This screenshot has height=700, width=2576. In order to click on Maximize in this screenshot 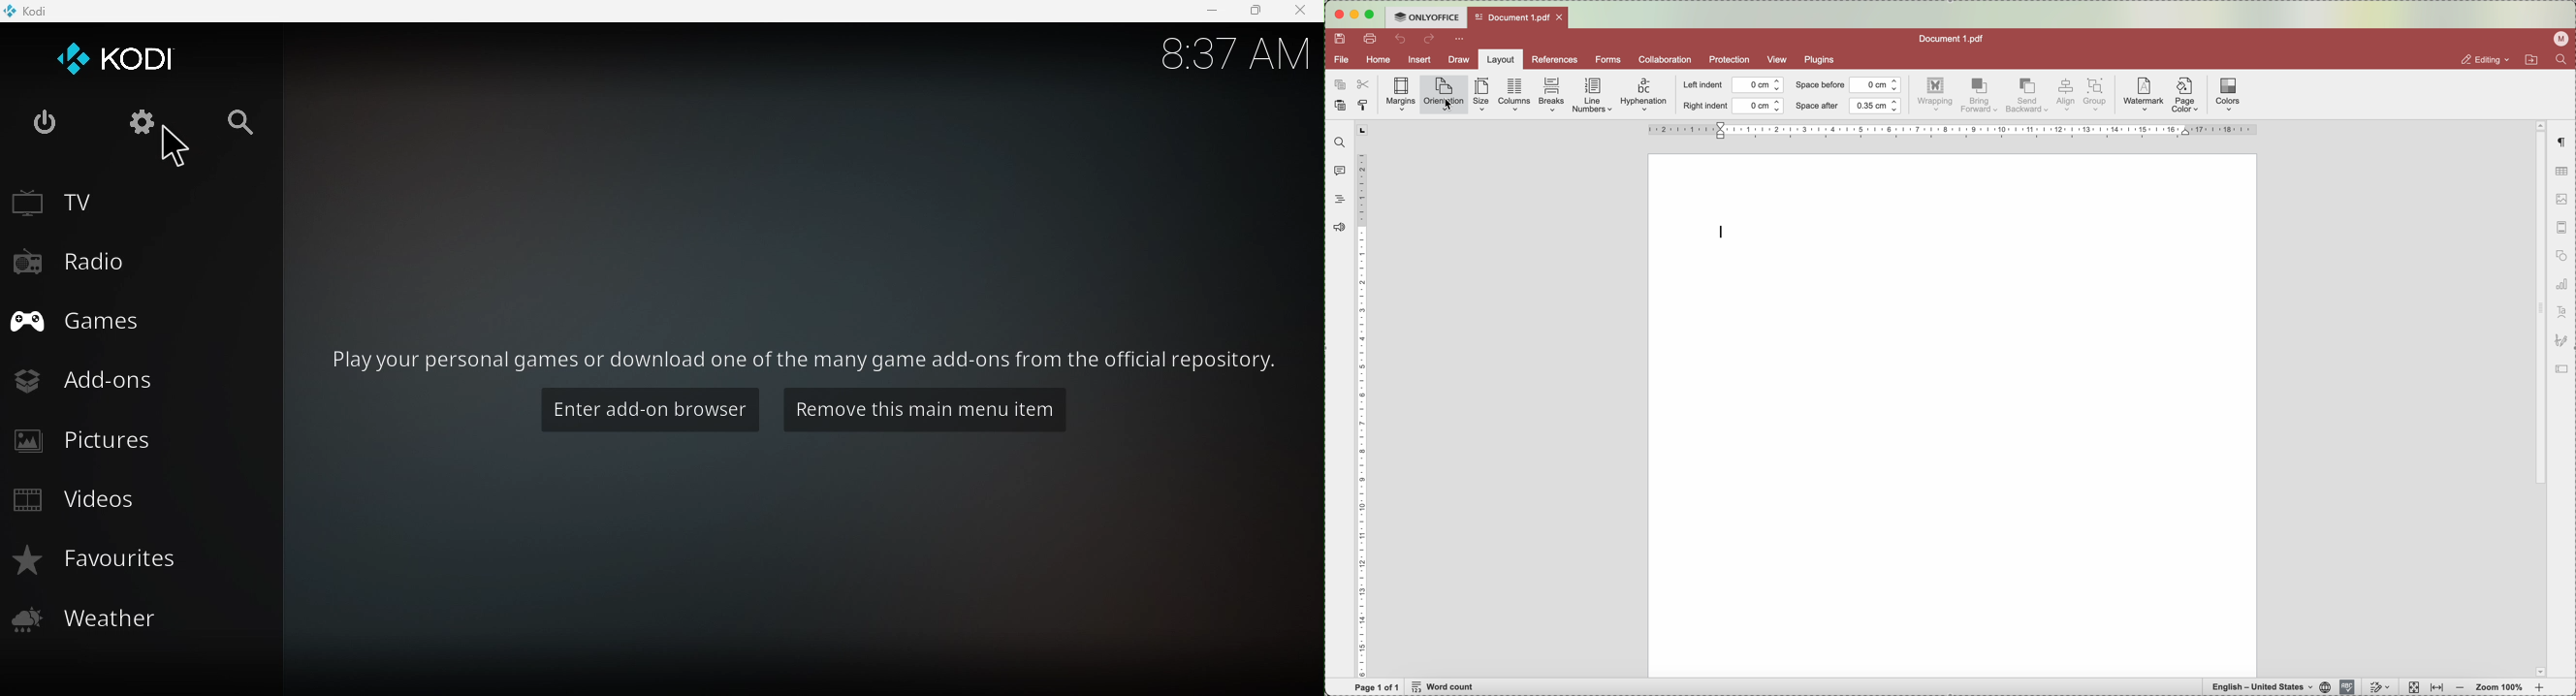, I will do `click(1255, 11)`.